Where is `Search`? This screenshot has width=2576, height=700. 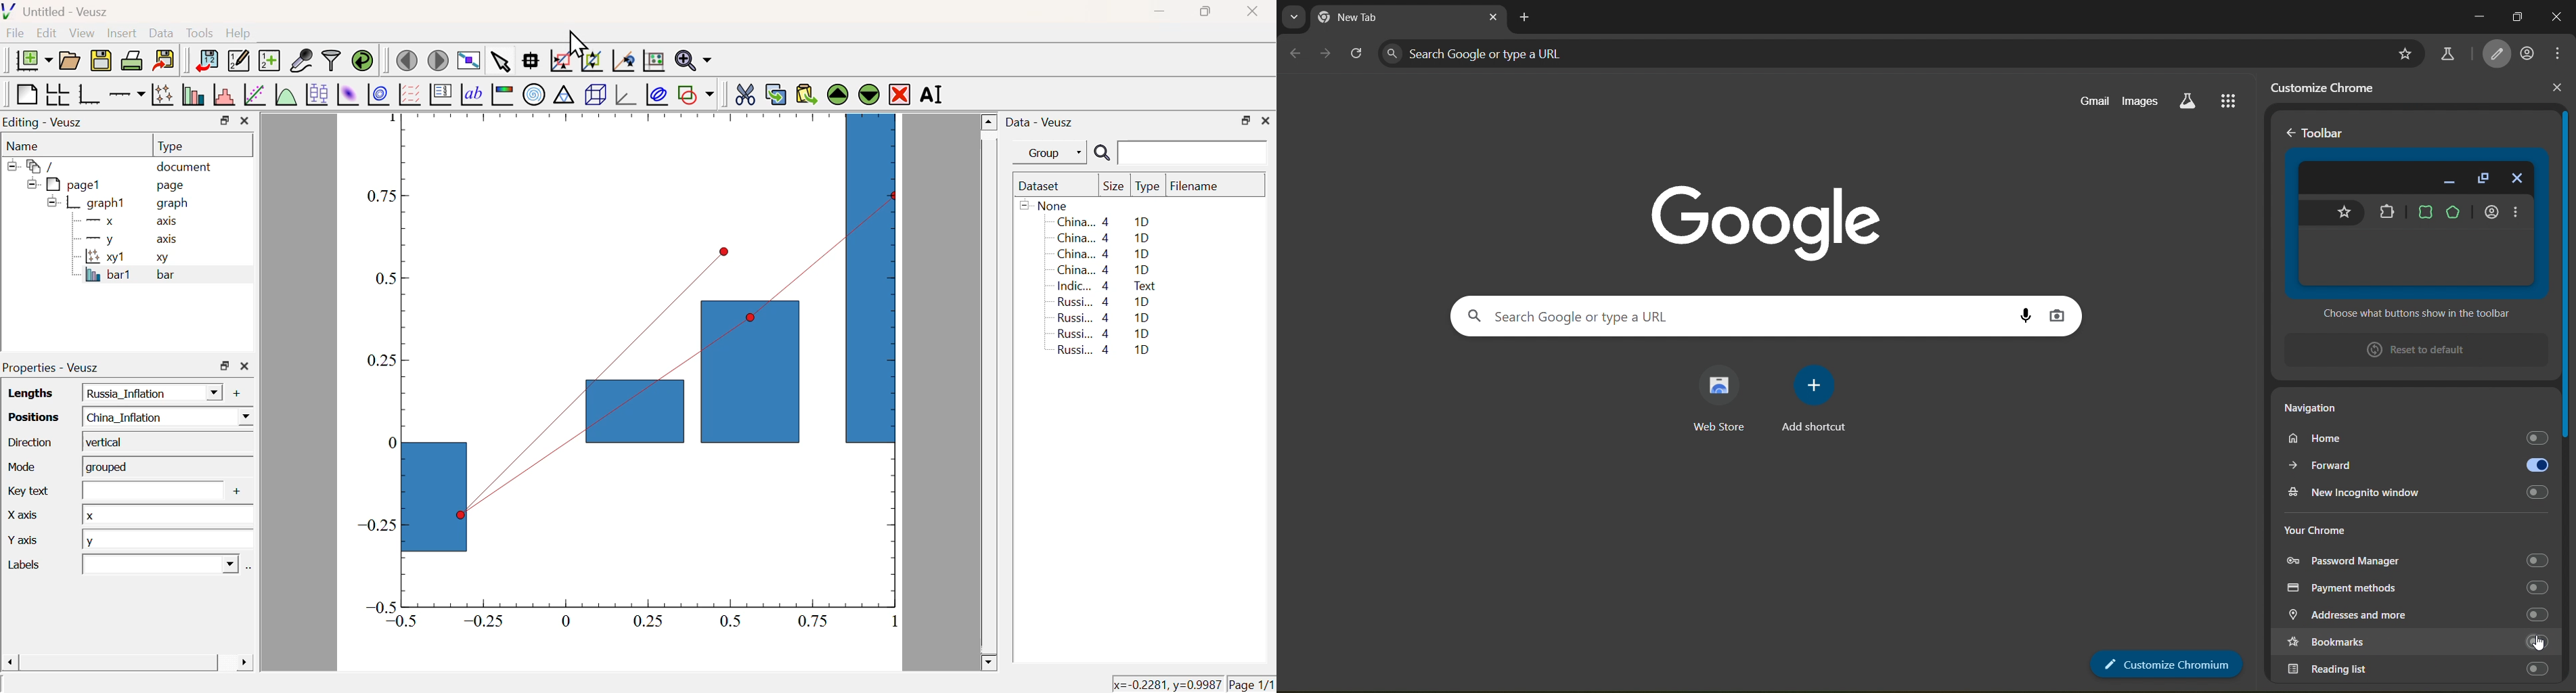 Search is located at coordinates (1102, 154).